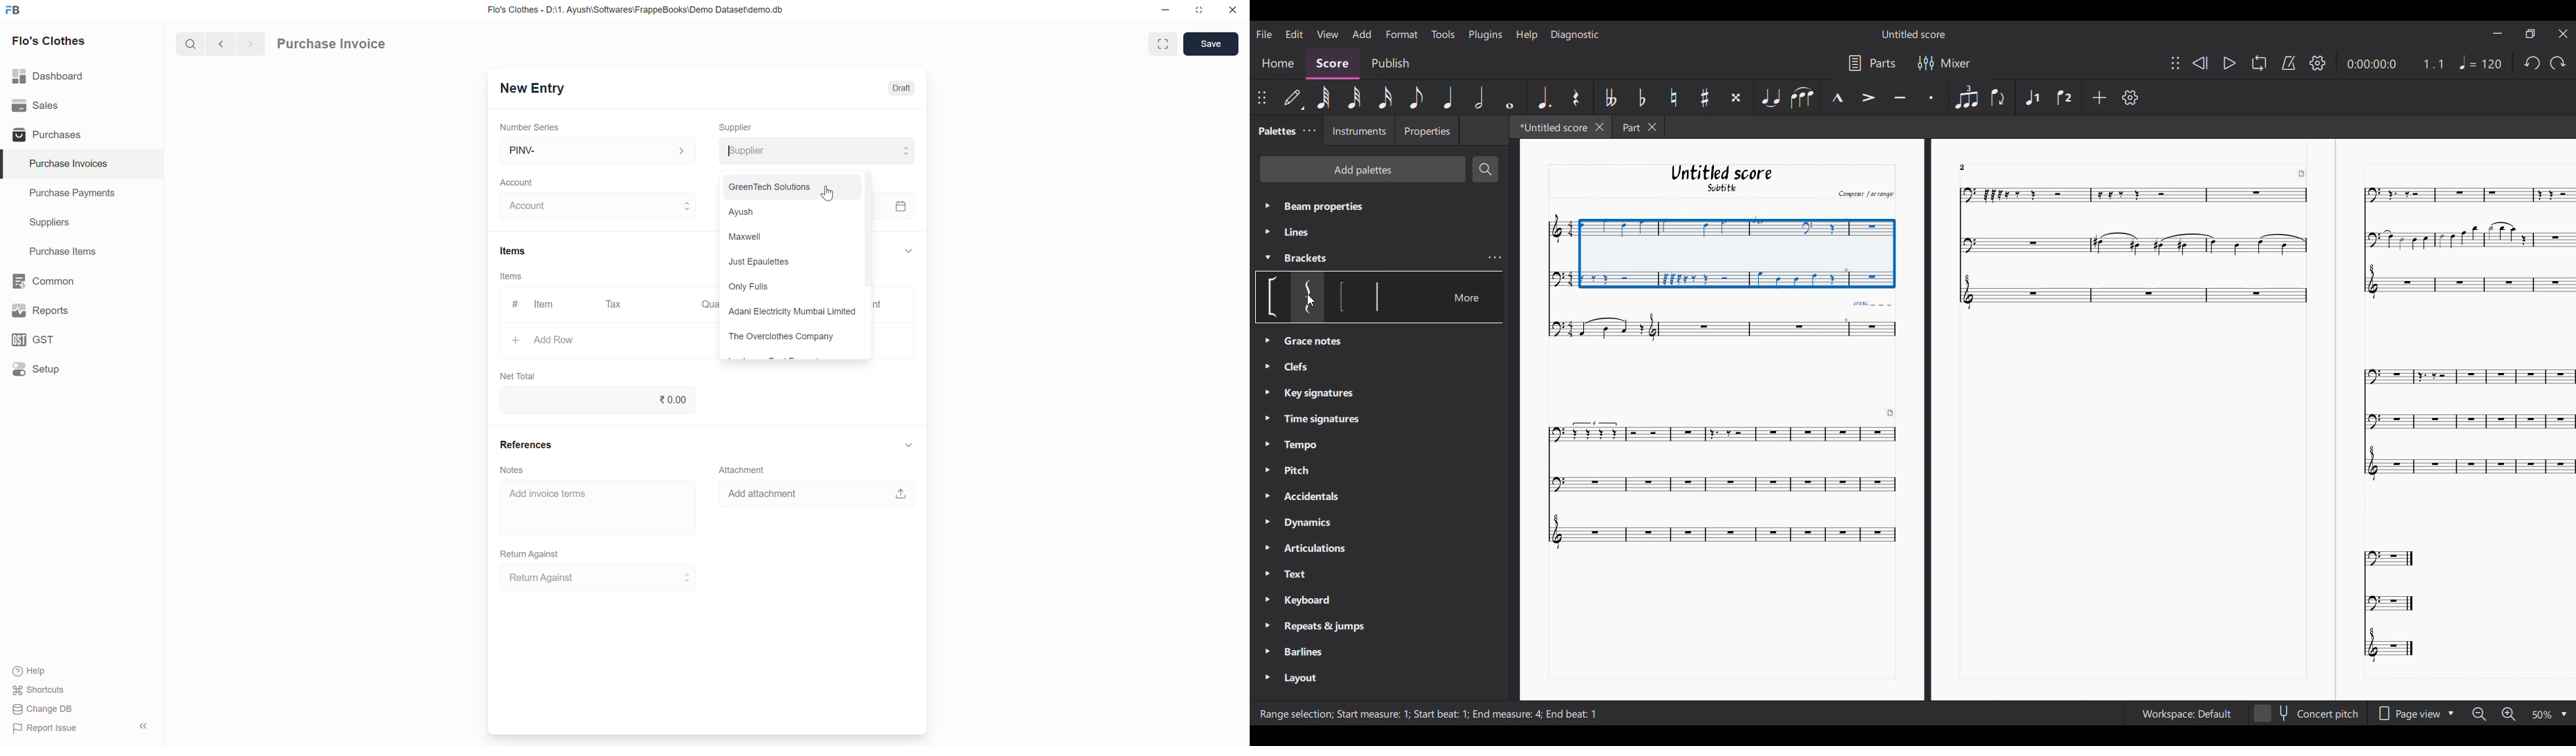 This screenshot has height=756, width=2576. Describe the element at coordinates (82, 281) in the screenshot. I see `Common` at that location.